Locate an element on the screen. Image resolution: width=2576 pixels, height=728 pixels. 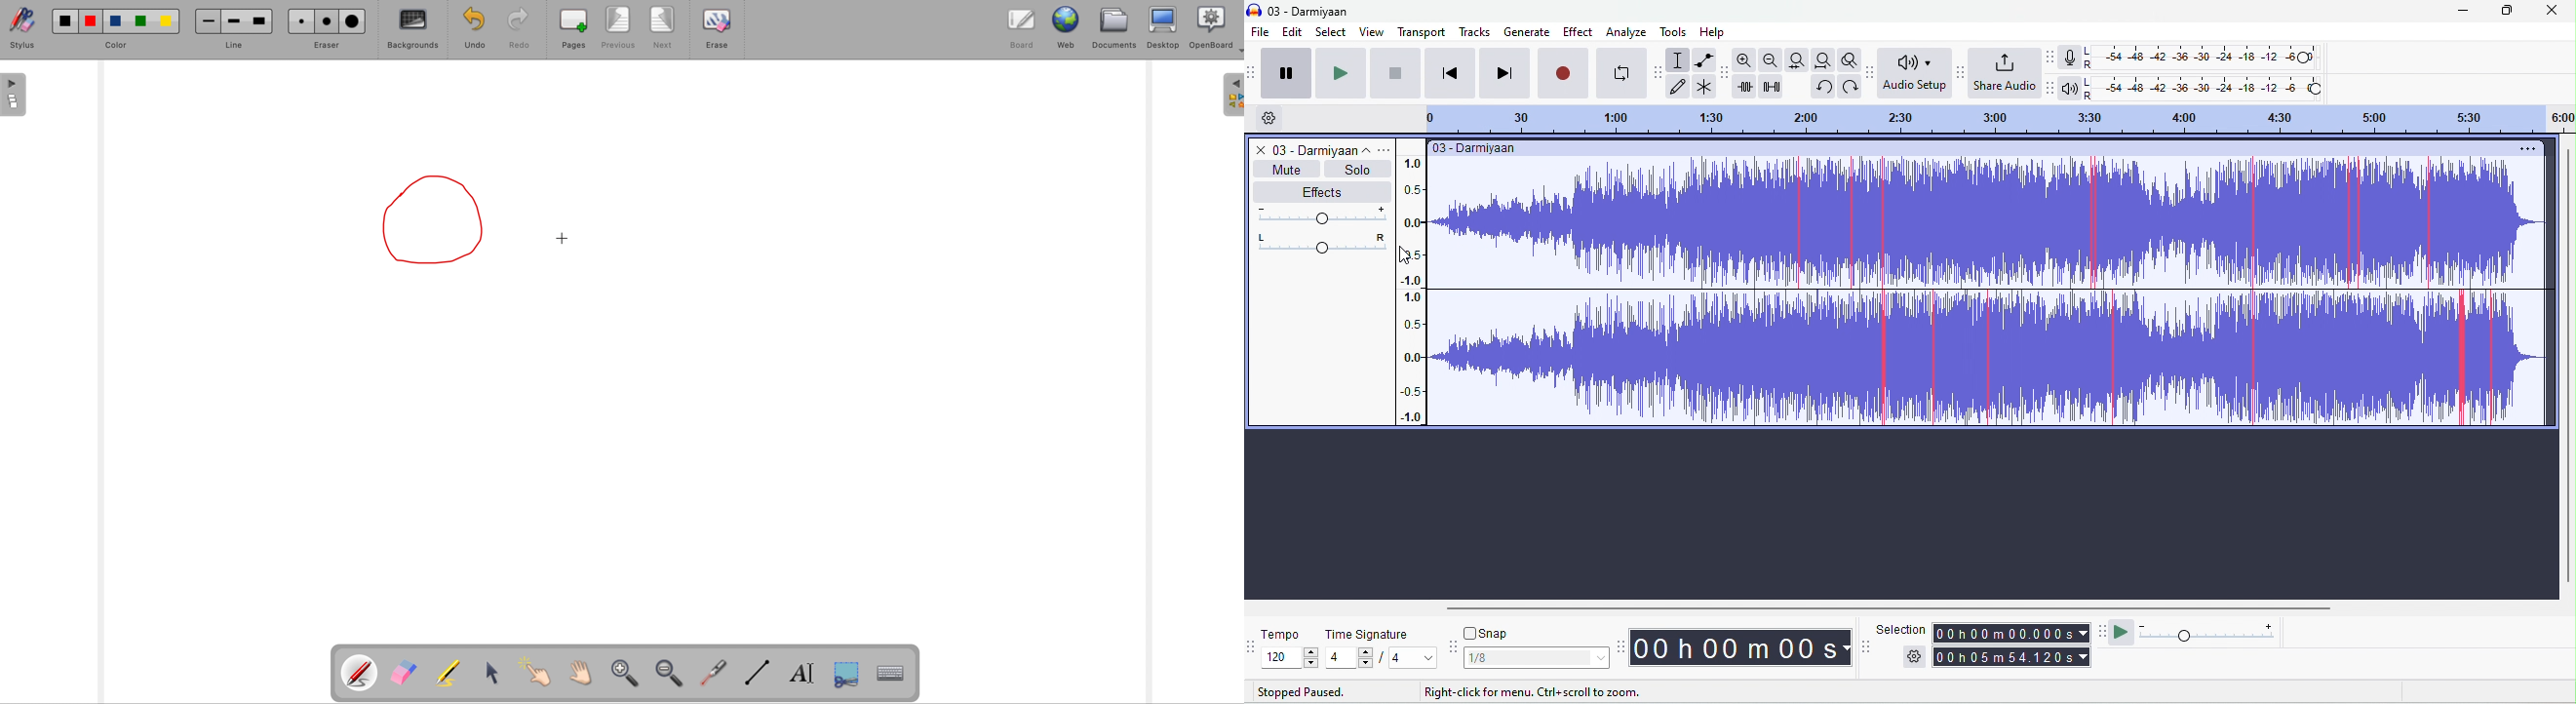
transport is located at coordinates (1422, 33).